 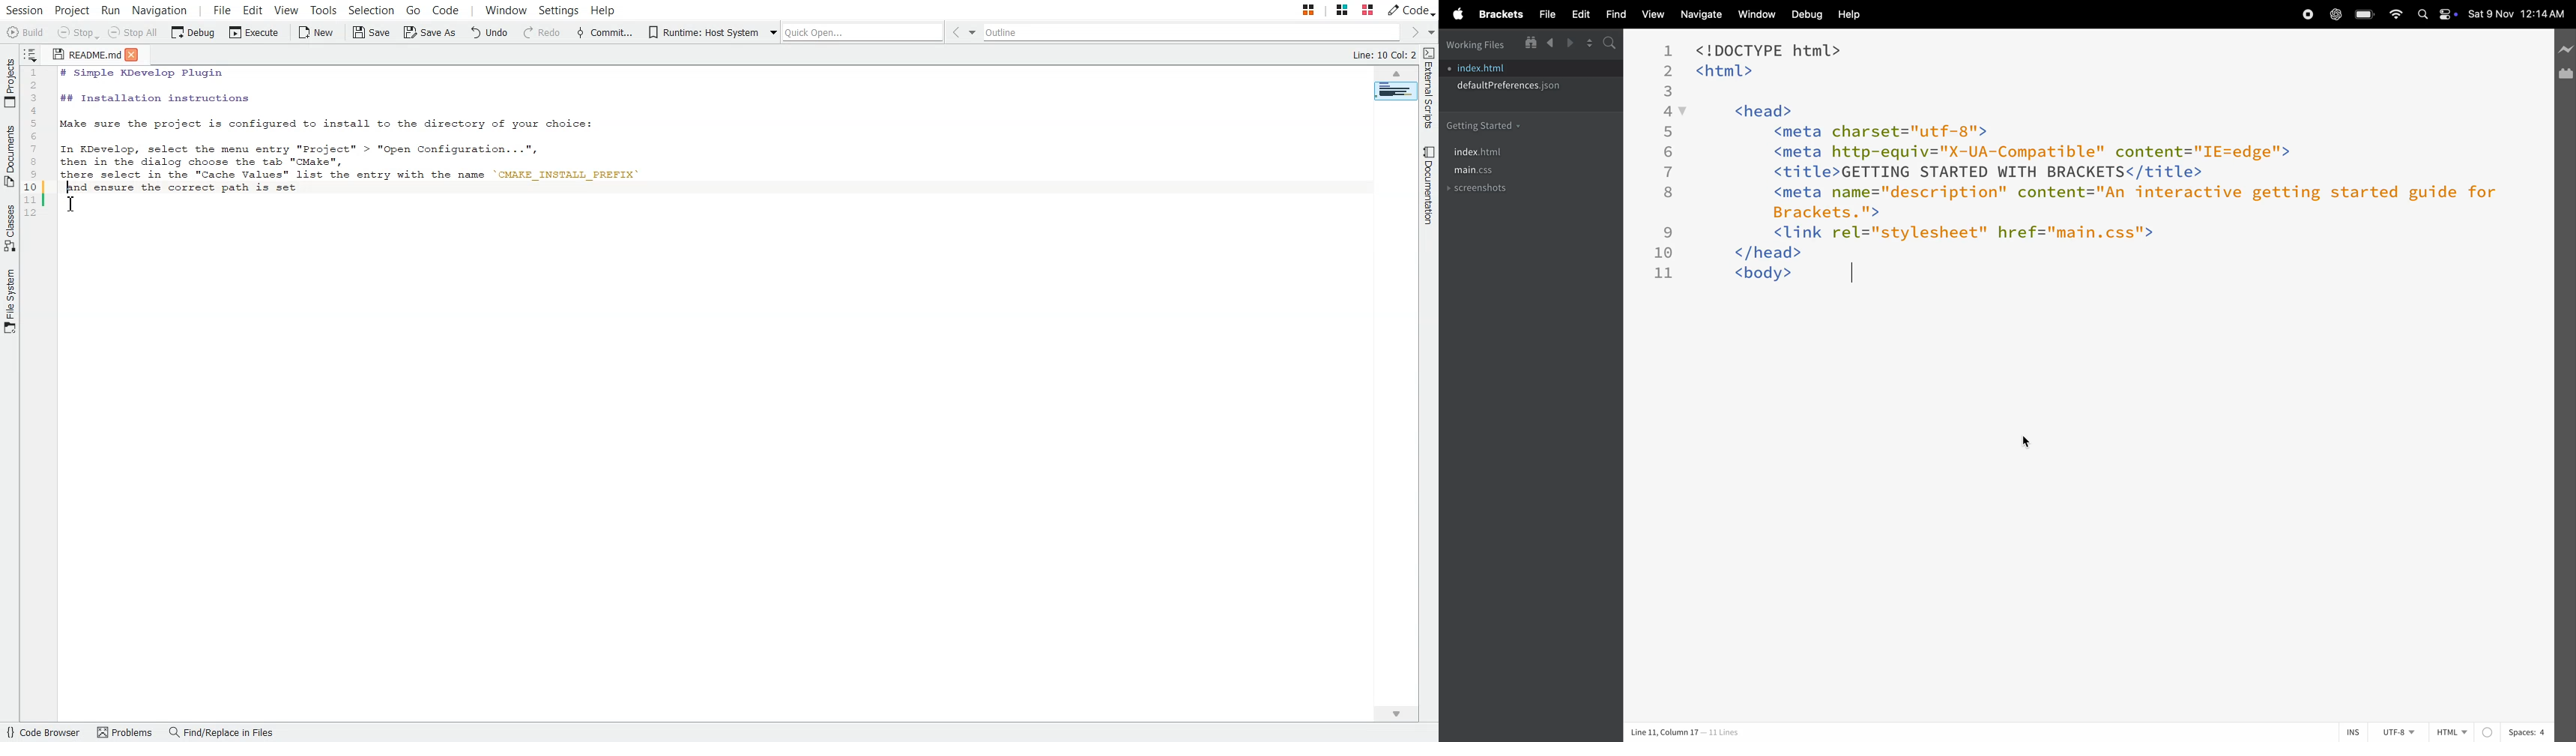 I want to click on date and time, so click(x=2519, y=14).